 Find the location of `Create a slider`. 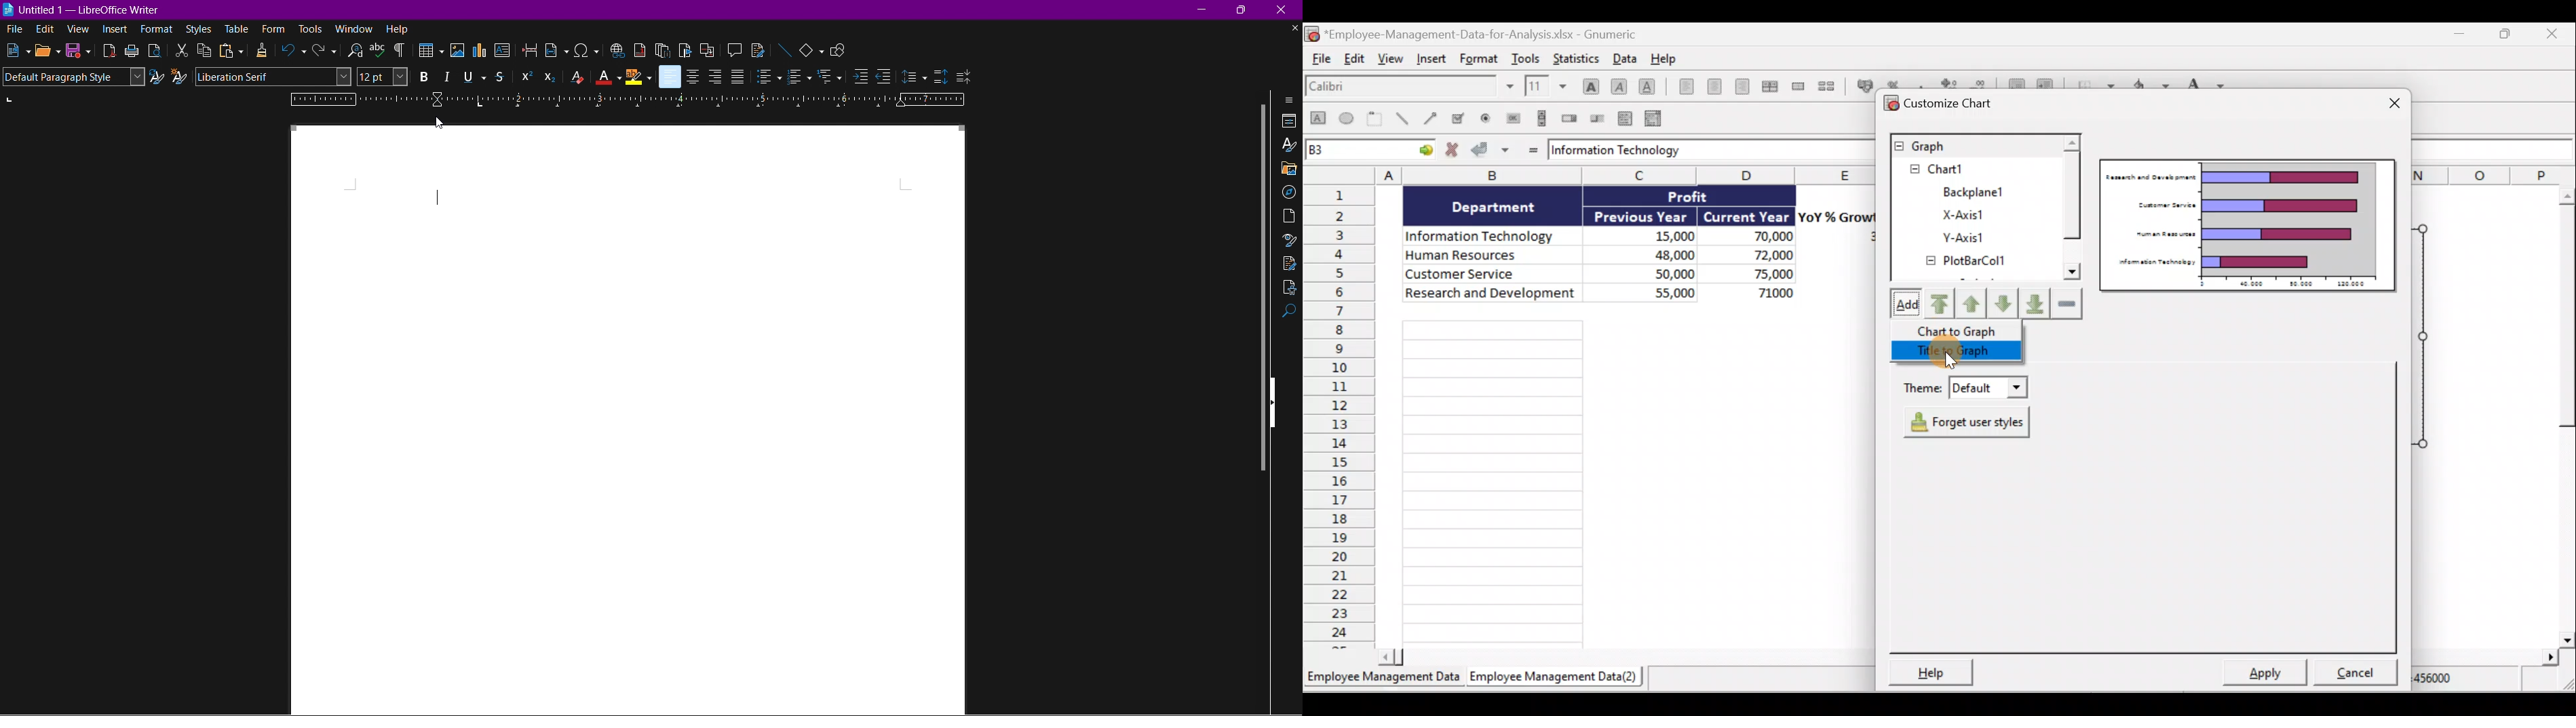

Create a slider is located at coordinates (1598, 117).